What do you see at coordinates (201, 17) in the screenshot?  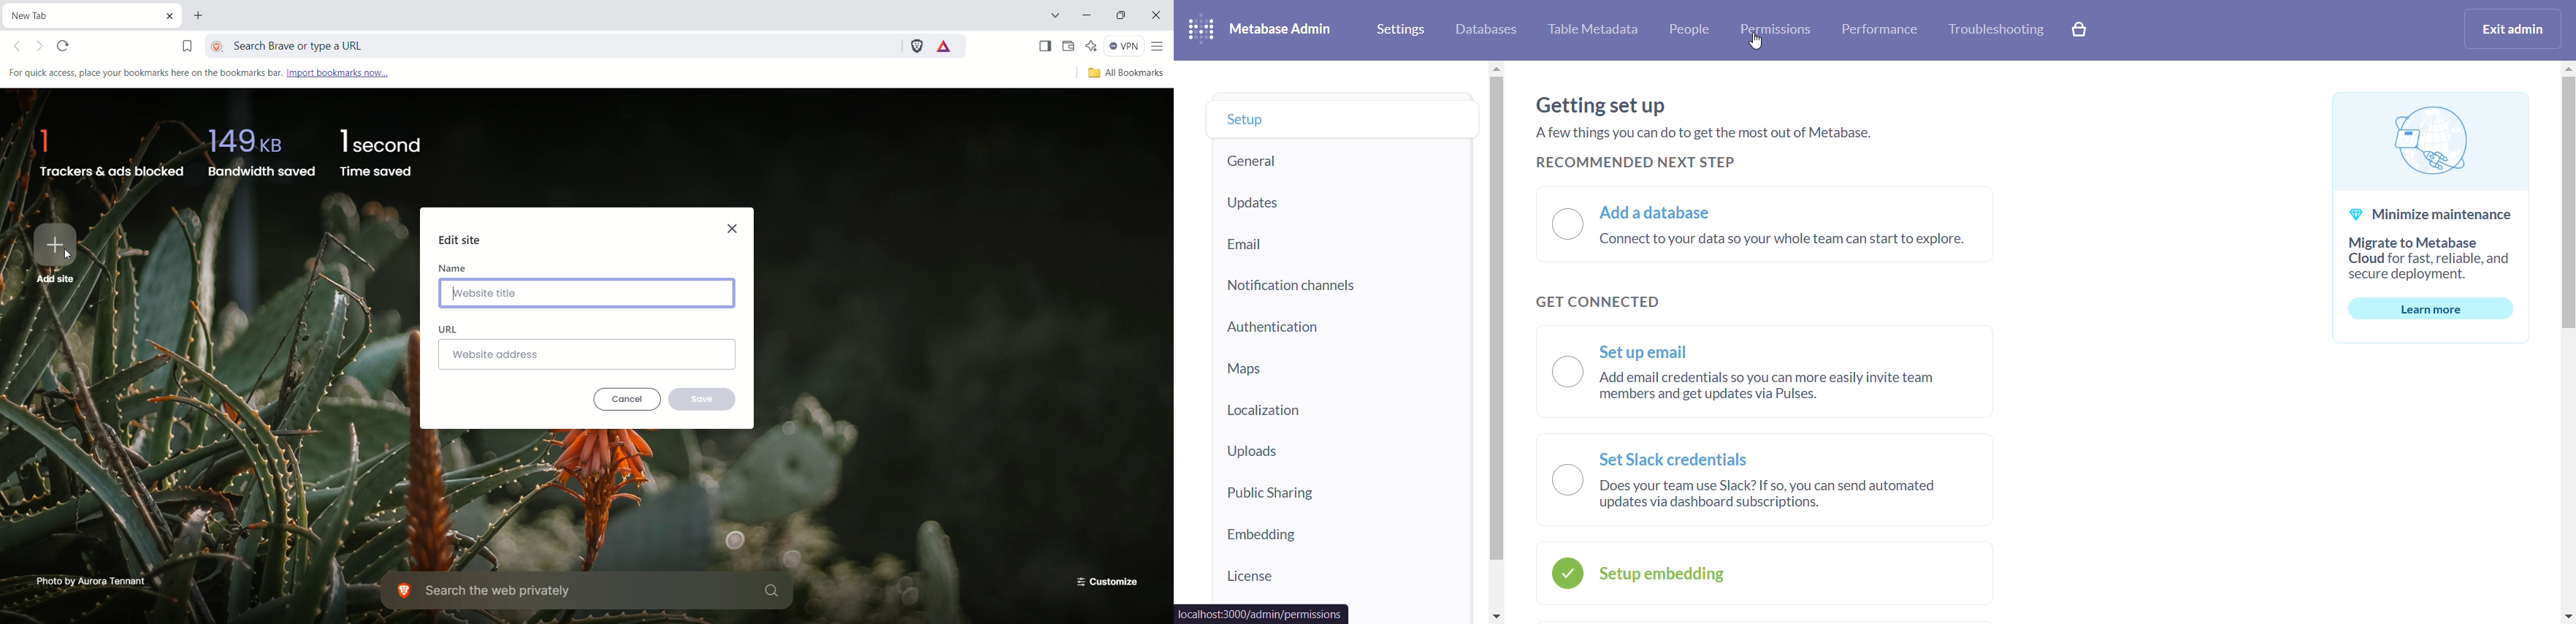 I see `new tab` at bounding box center [201, 17].